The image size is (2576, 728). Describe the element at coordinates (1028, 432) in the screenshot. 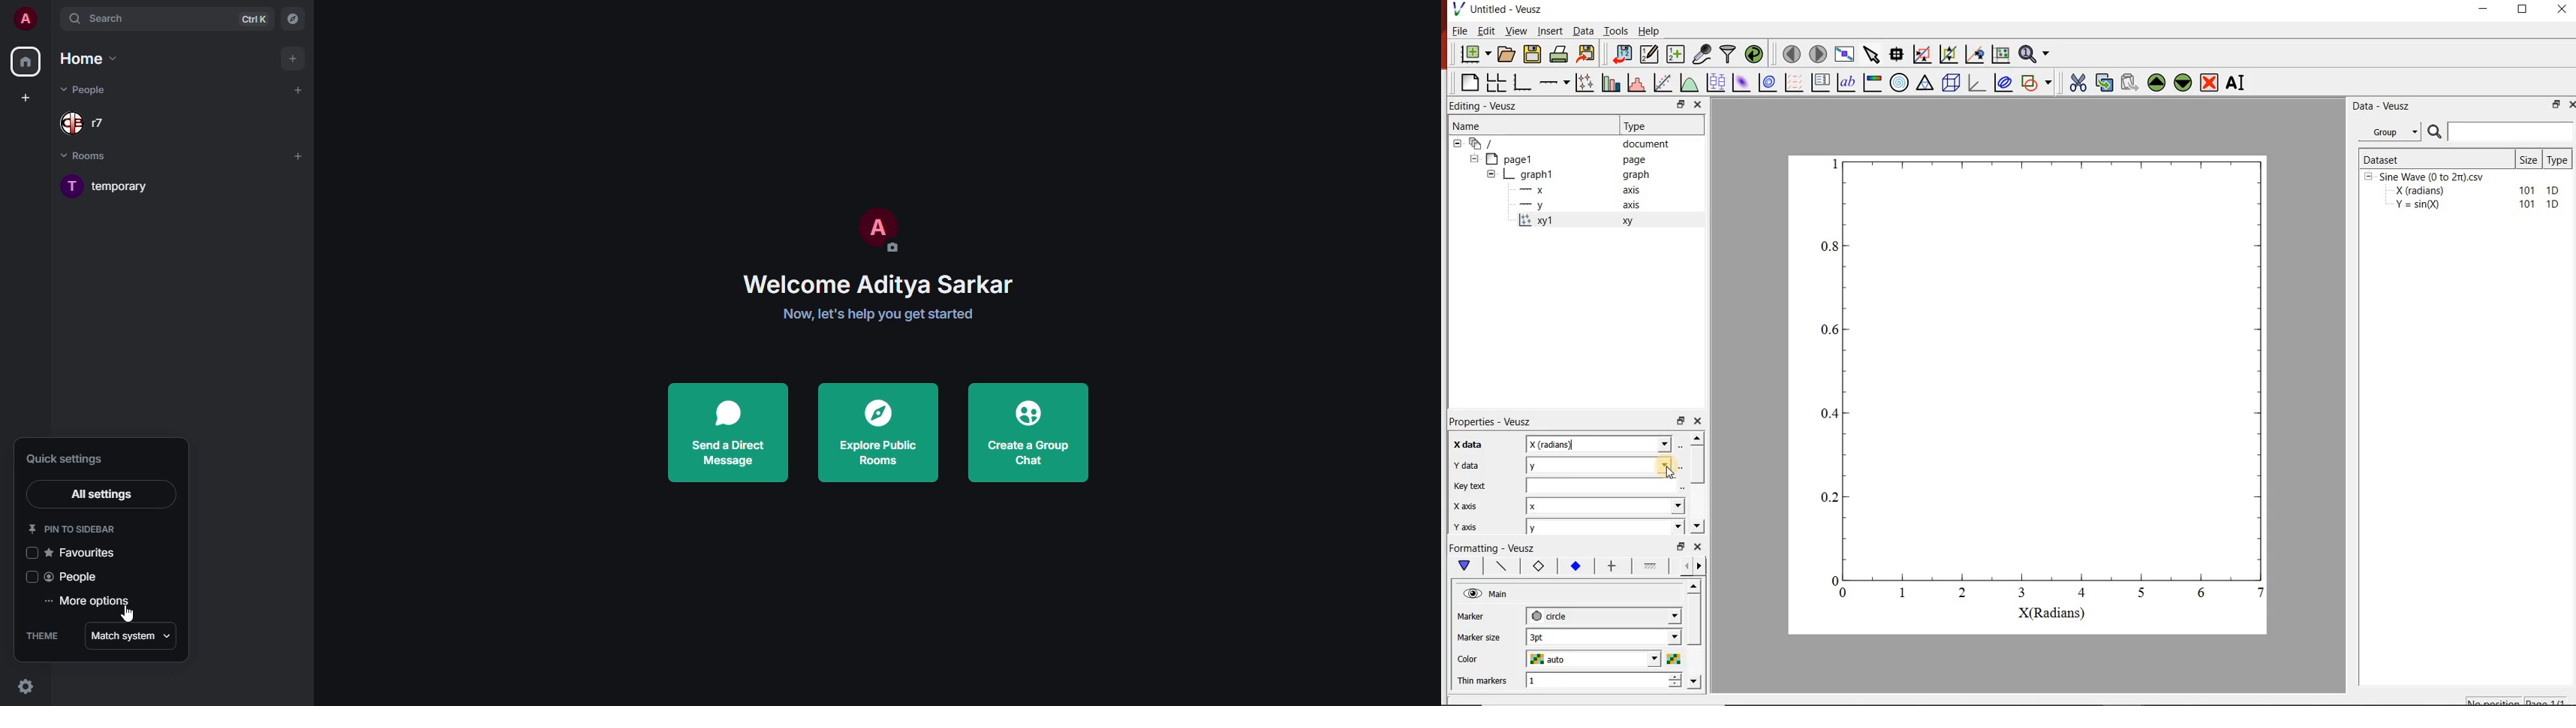

I see `create a group chat` at that location.